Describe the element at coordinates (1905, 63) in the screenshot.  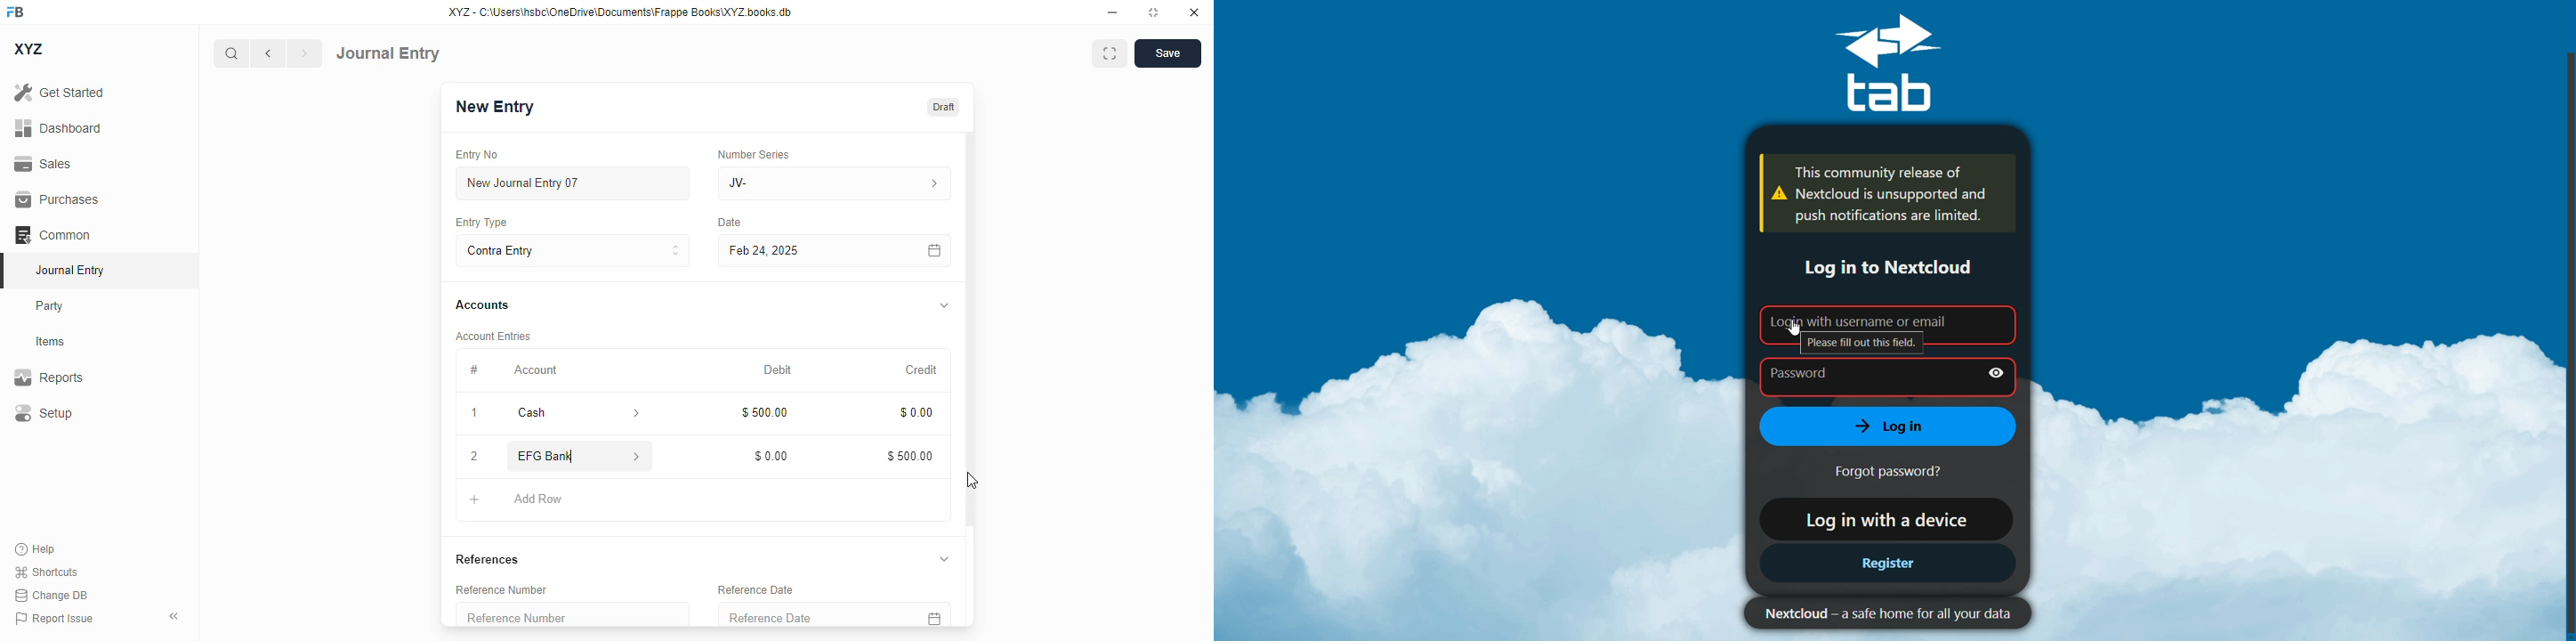
I see `tab Logo` at that location.